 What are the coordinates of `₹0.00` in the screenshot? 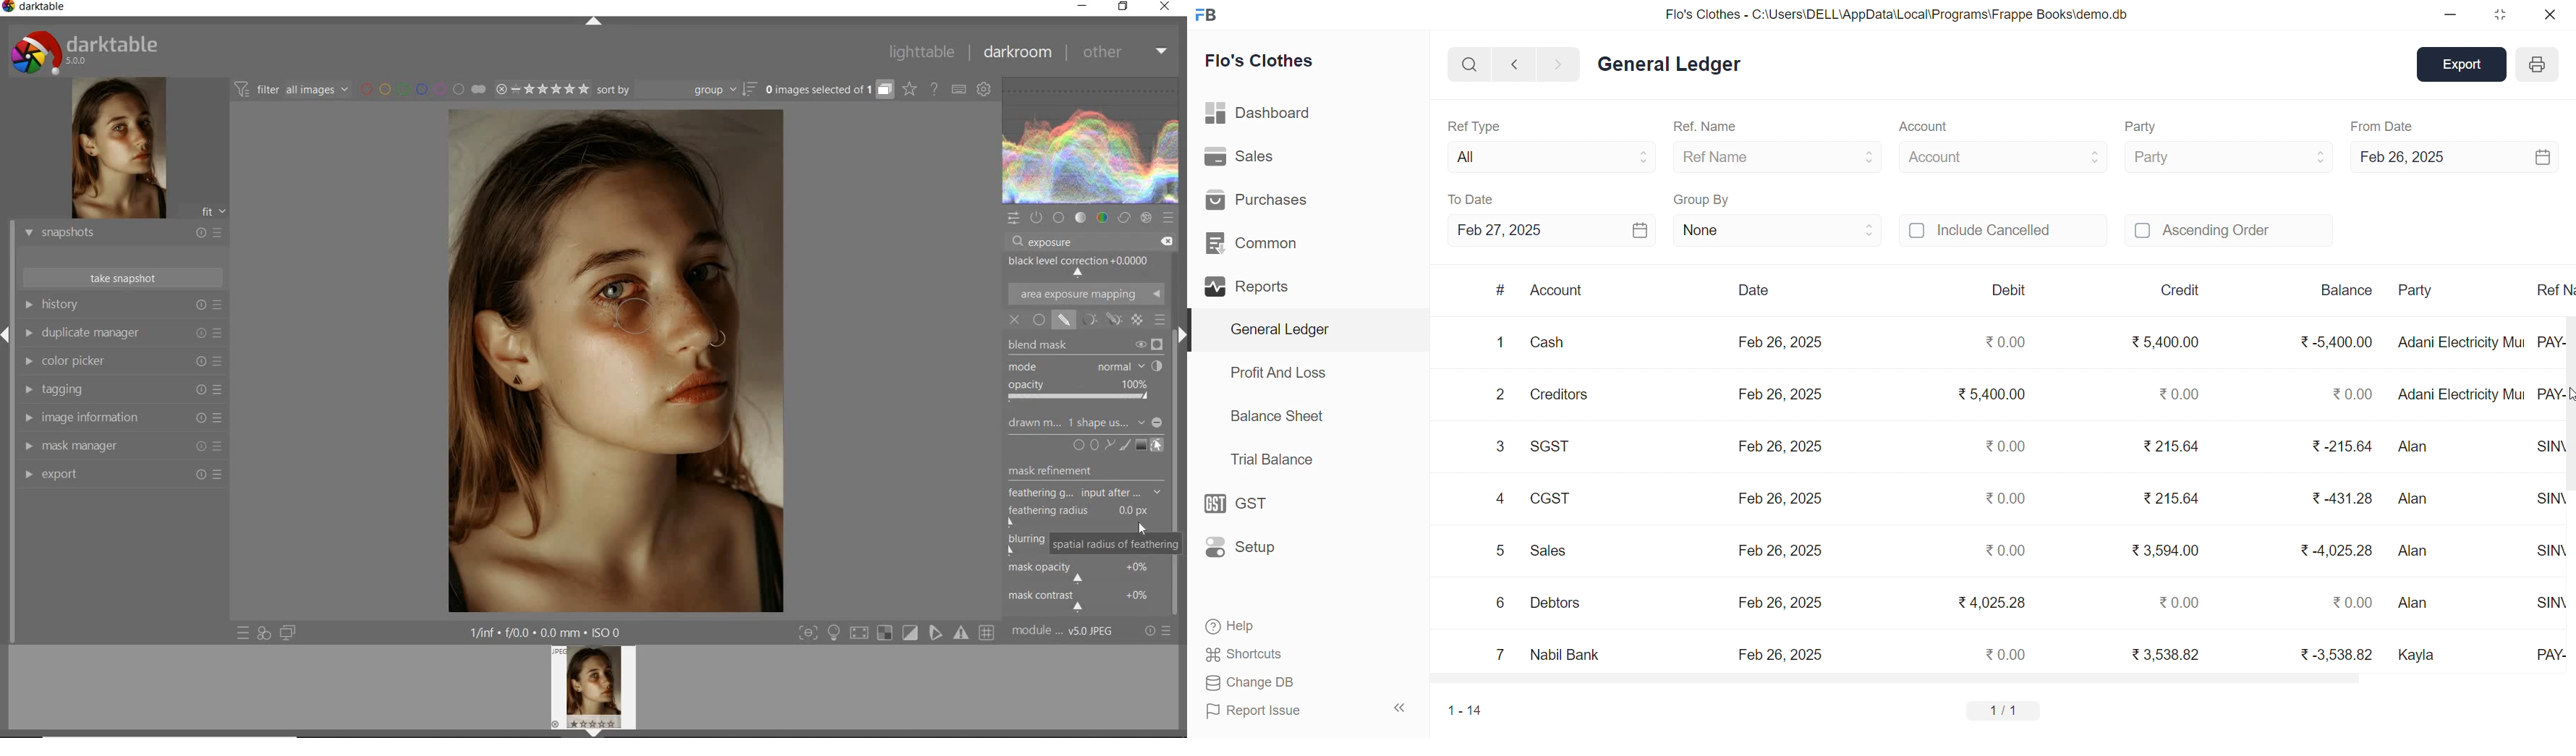 It's located at (2004, 499).